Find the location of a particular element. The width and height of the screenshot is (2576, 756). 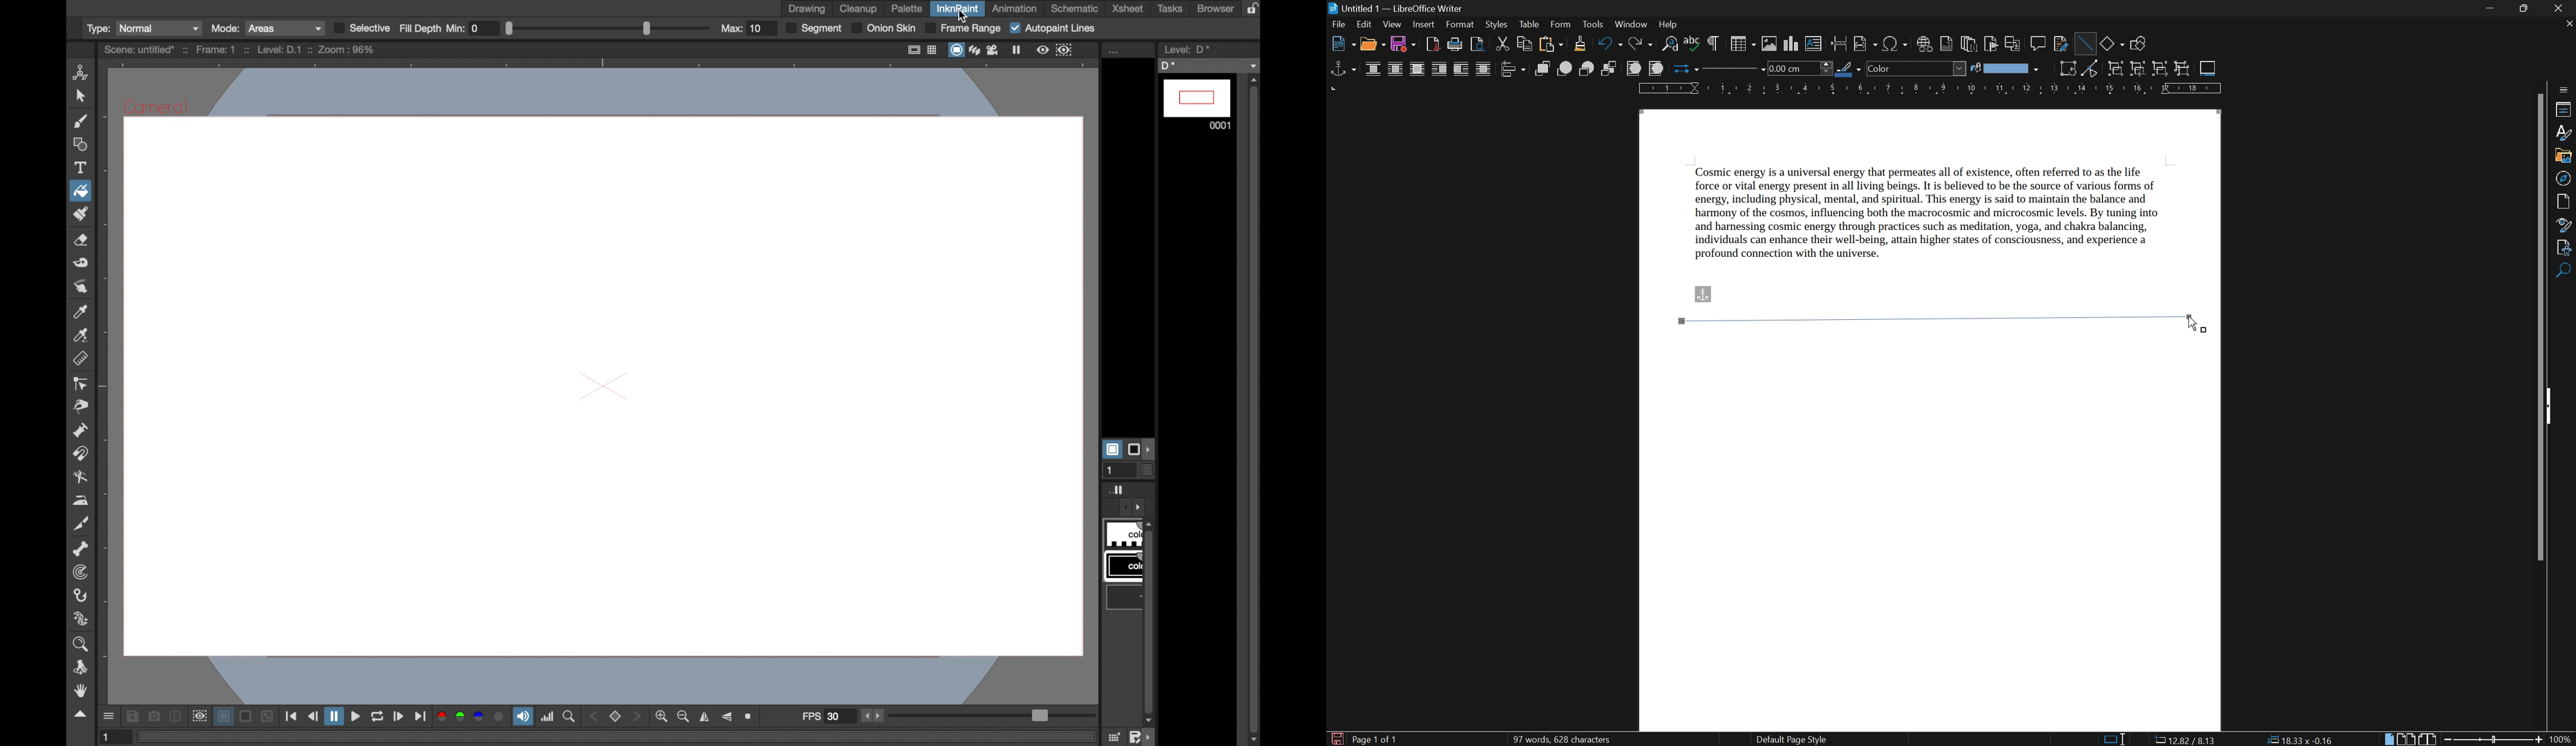

optimal is located at coordinates (1416, 70).